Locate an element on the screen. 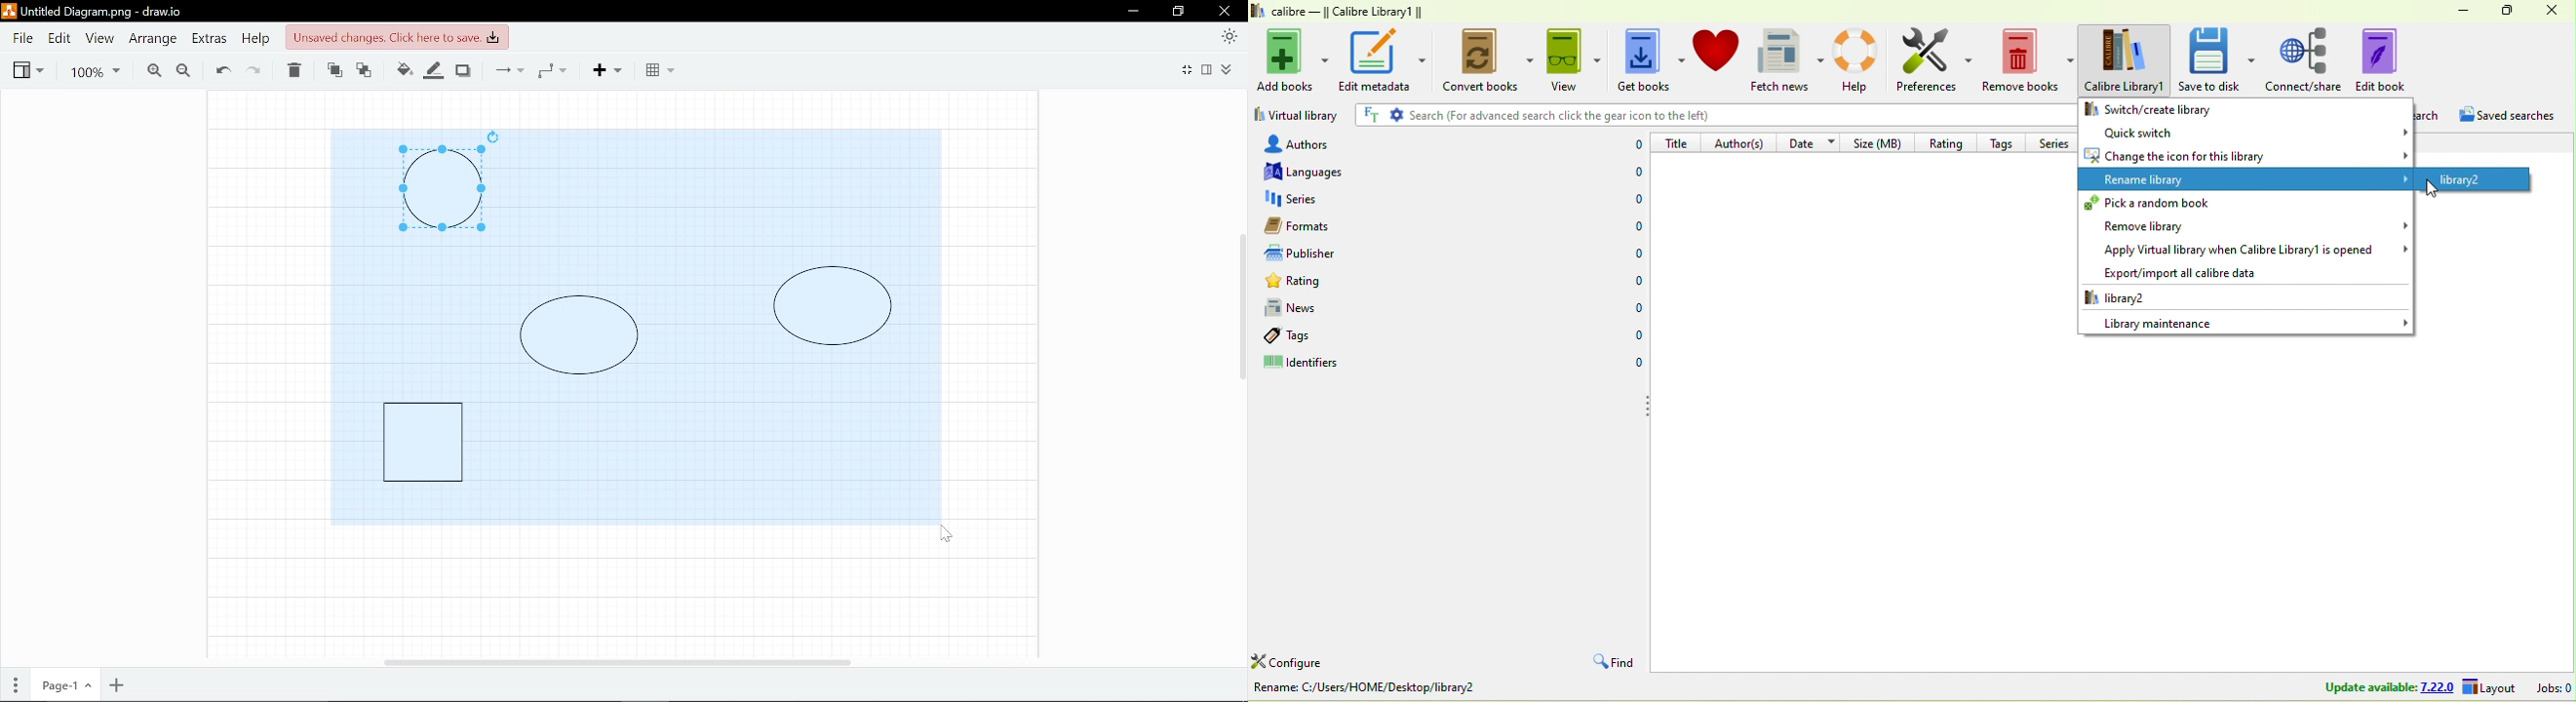 The image size is (2576, 728). tags is located at coordinates (1314, 335).